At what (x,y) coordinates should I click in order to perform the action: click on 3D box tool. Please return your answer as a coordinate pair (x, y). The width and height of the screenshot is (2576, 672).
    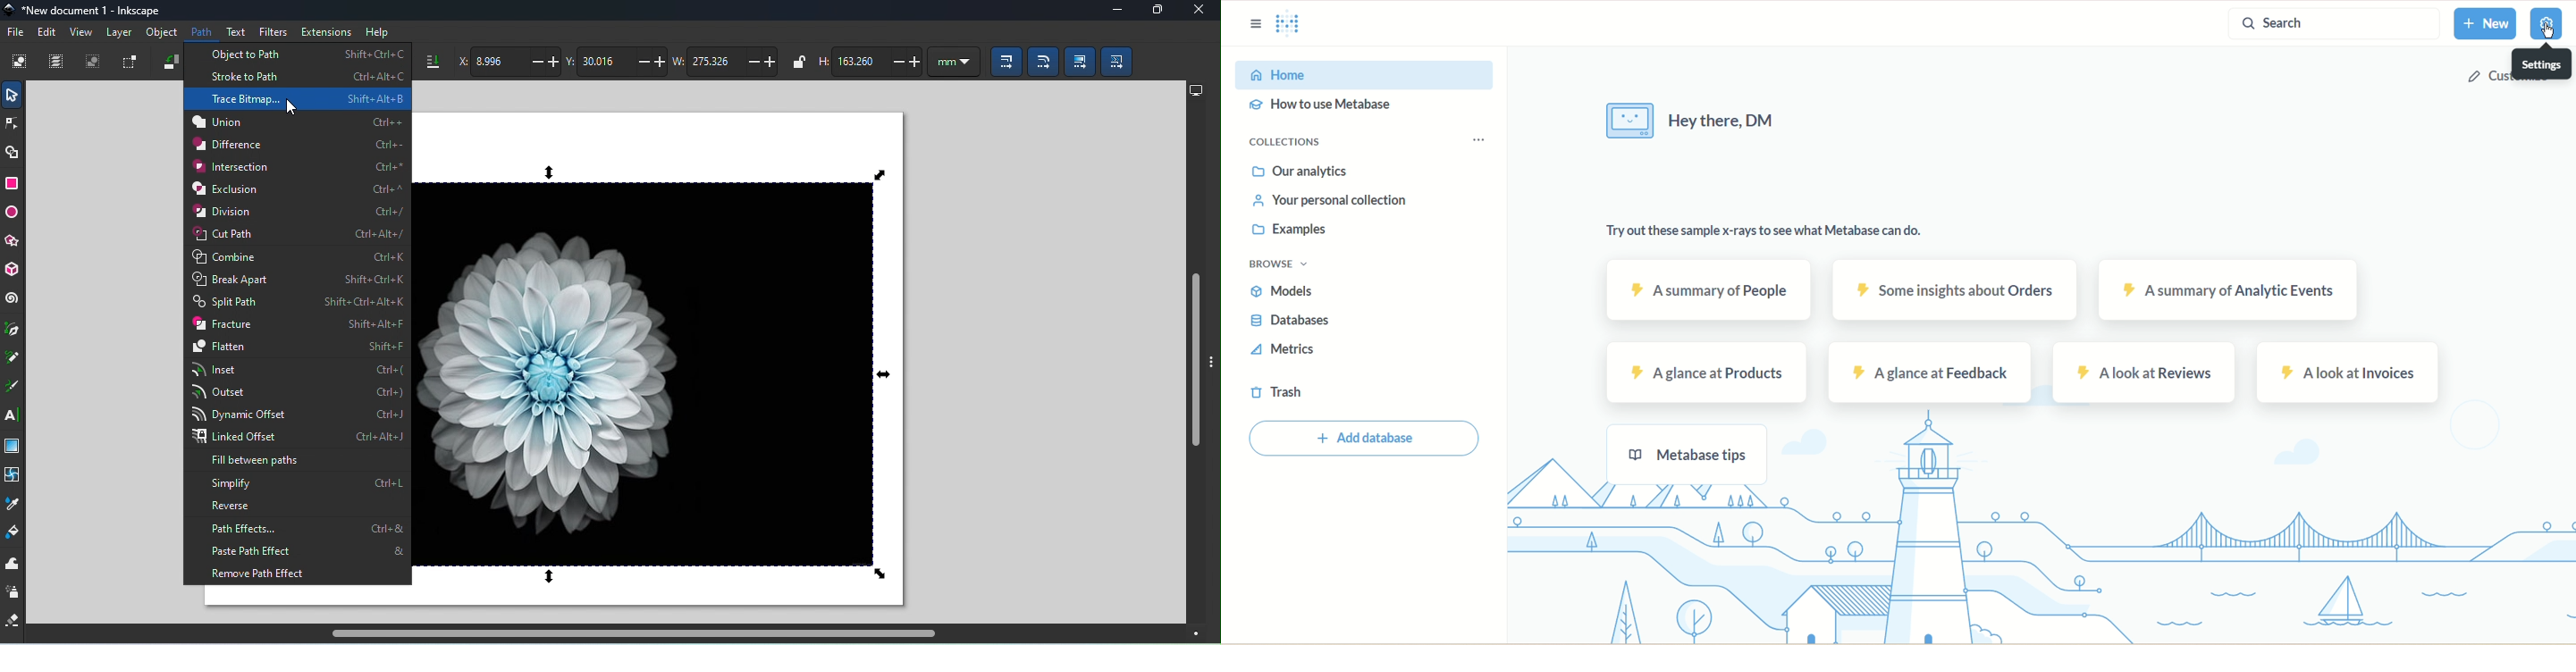
    Looking at the image, I should click on (12, 270).